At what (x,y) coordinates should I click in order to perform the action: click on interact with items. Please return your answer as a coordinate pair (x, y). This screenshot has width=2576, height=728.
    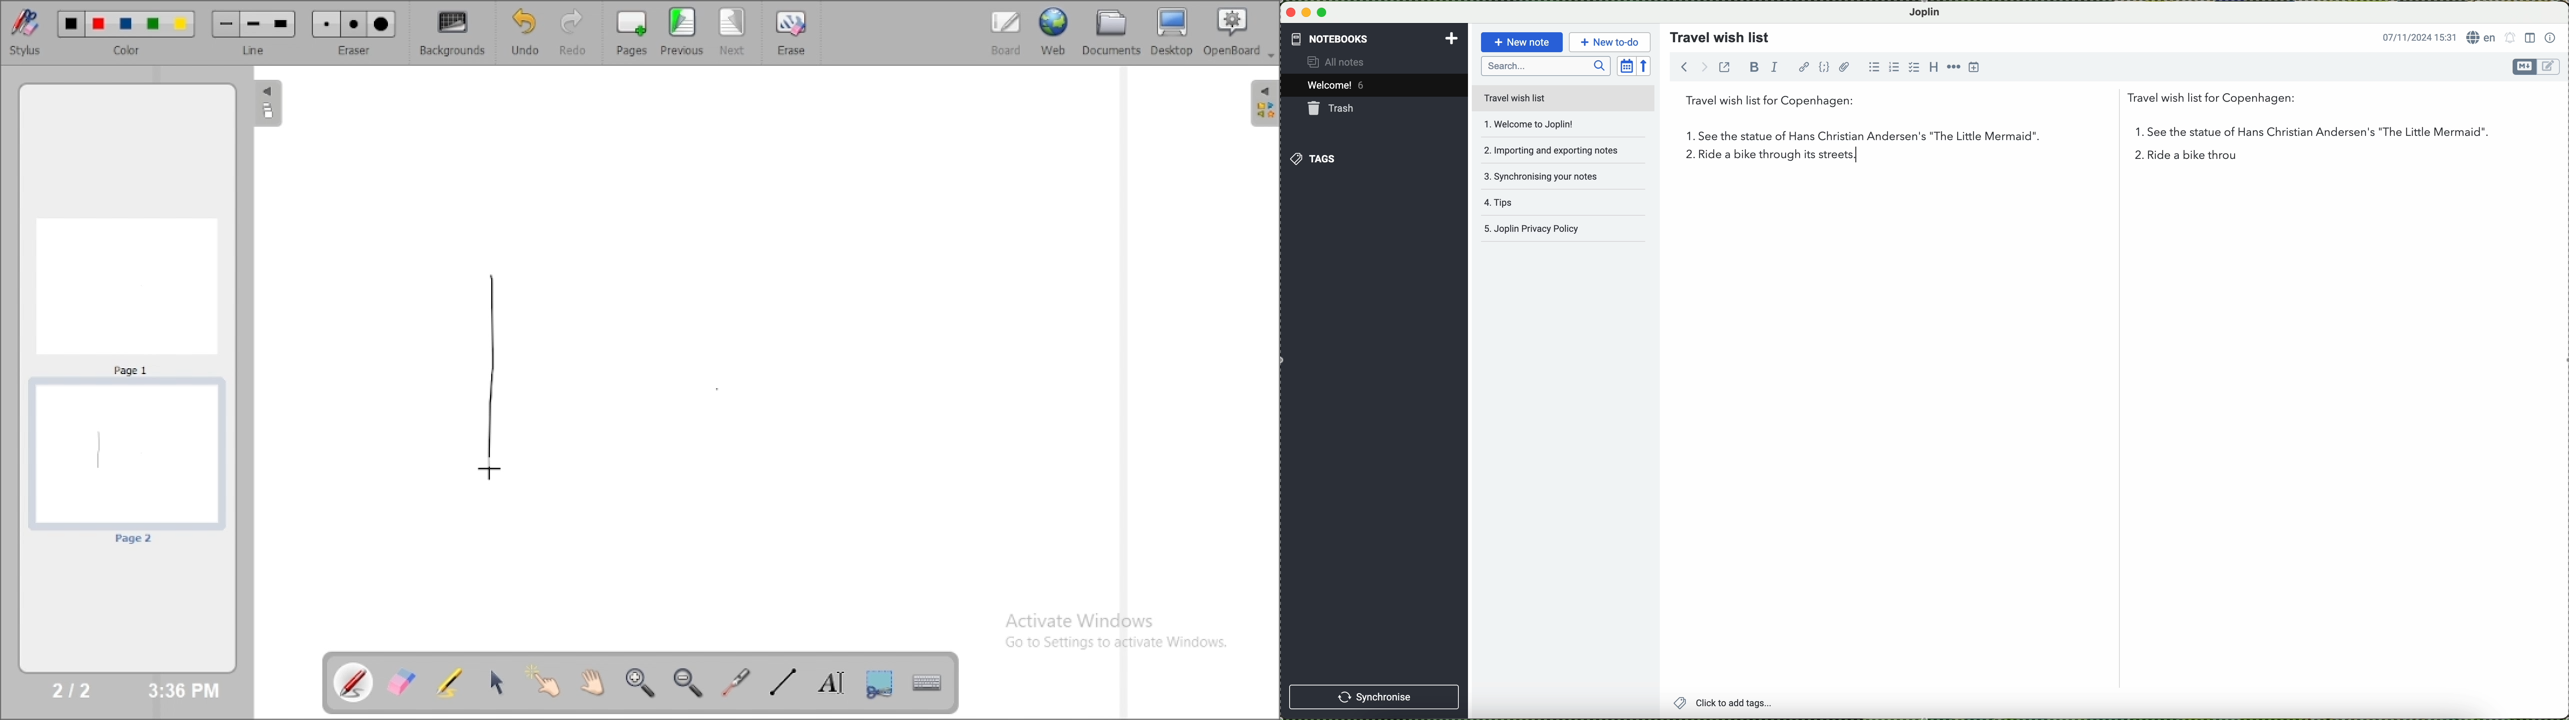
    Looking at the image, I should click on (545, 681).